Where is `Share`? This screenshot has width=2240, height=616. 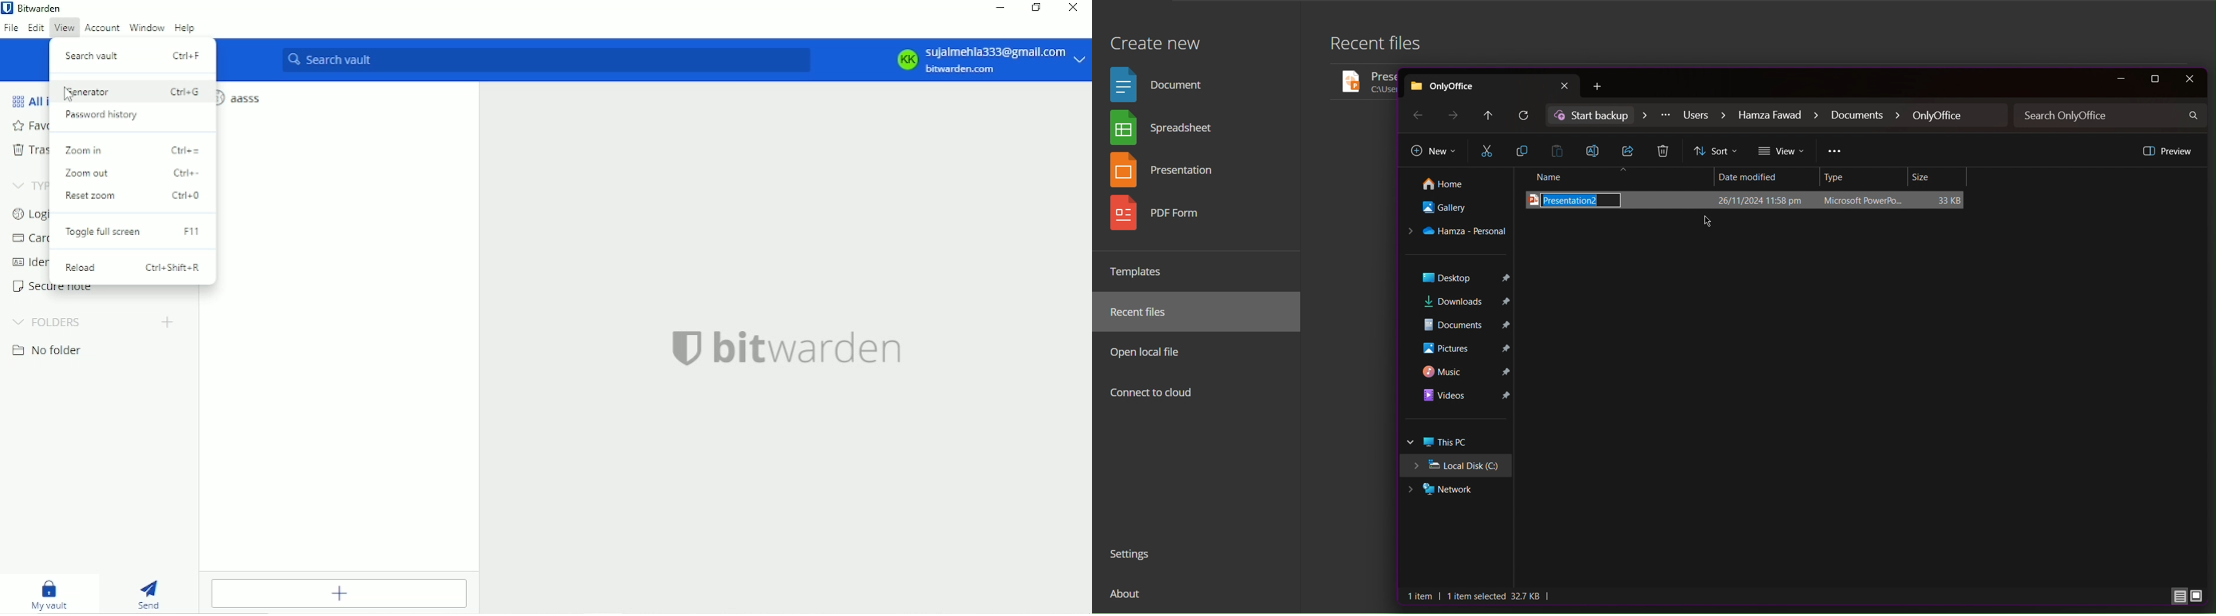
Share is located at coordinates (1631, 151).